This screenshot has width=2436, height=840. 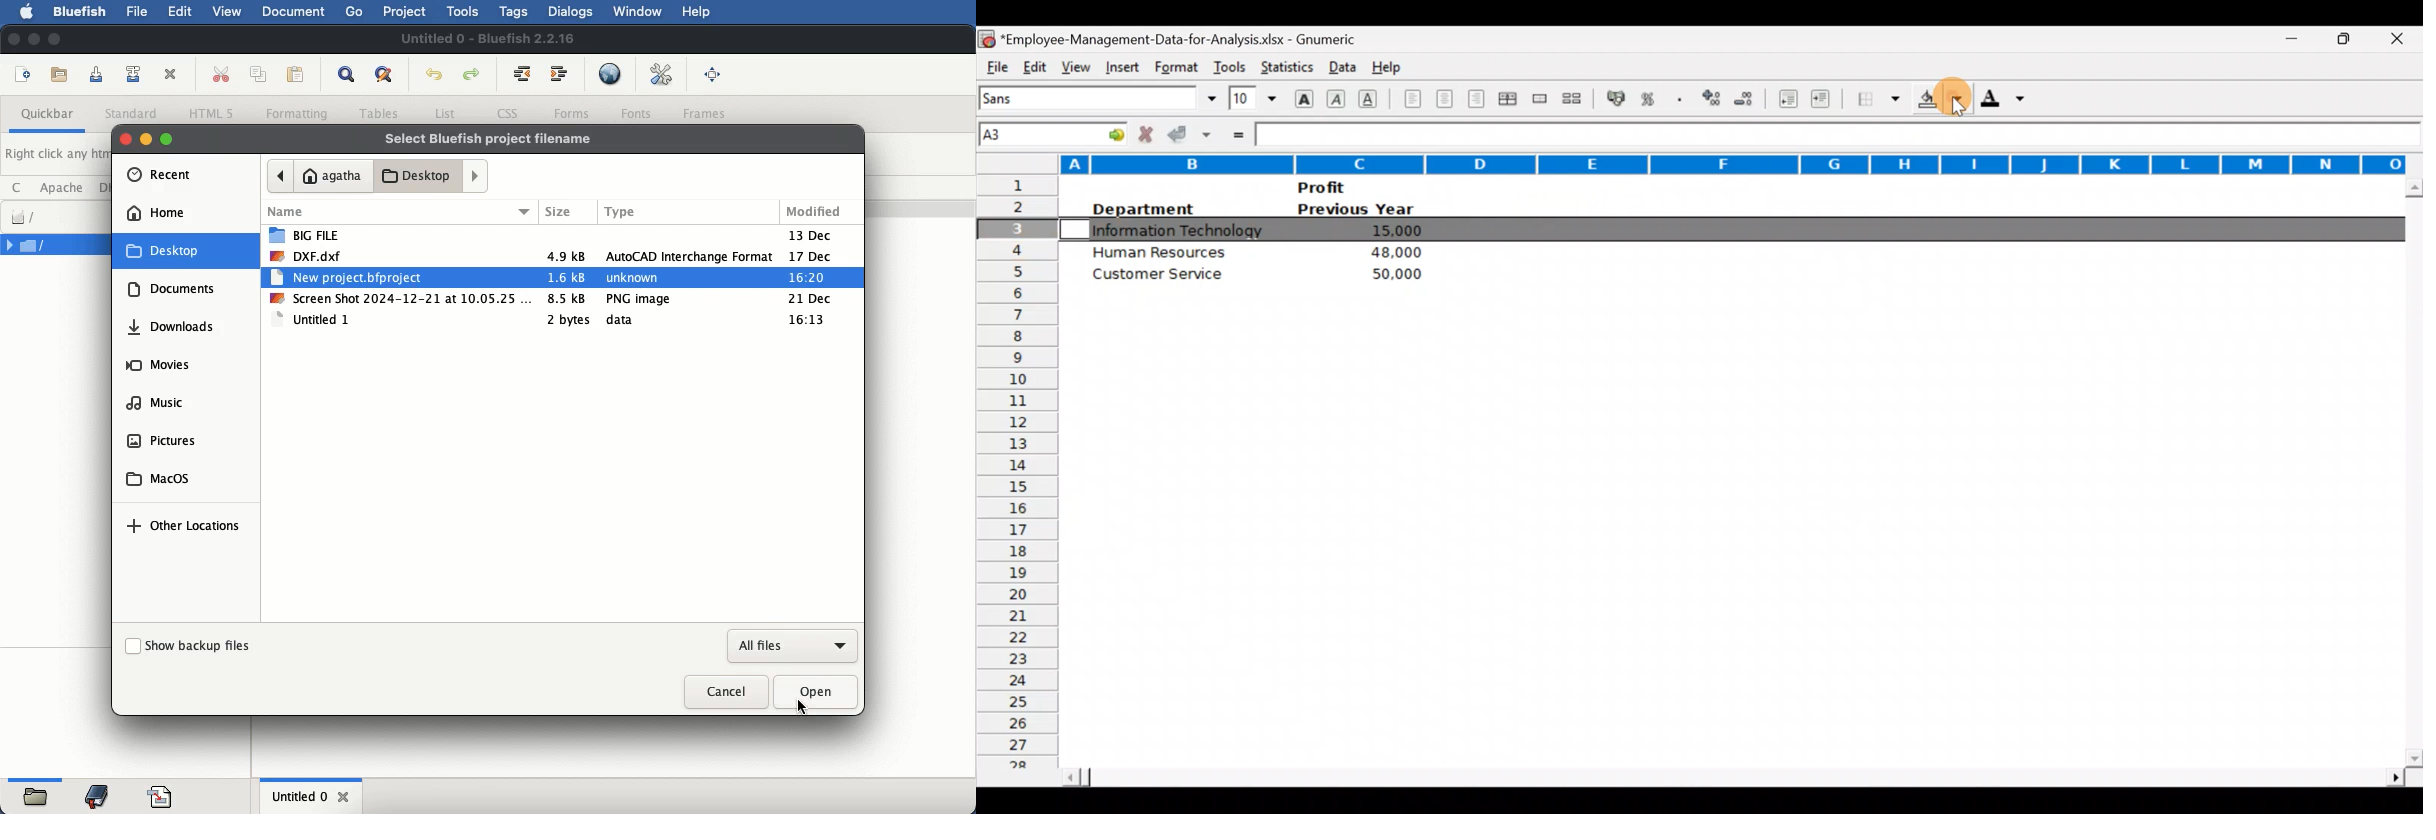 I want to click on Format selection as accounting, so click(x=1617, y=96).